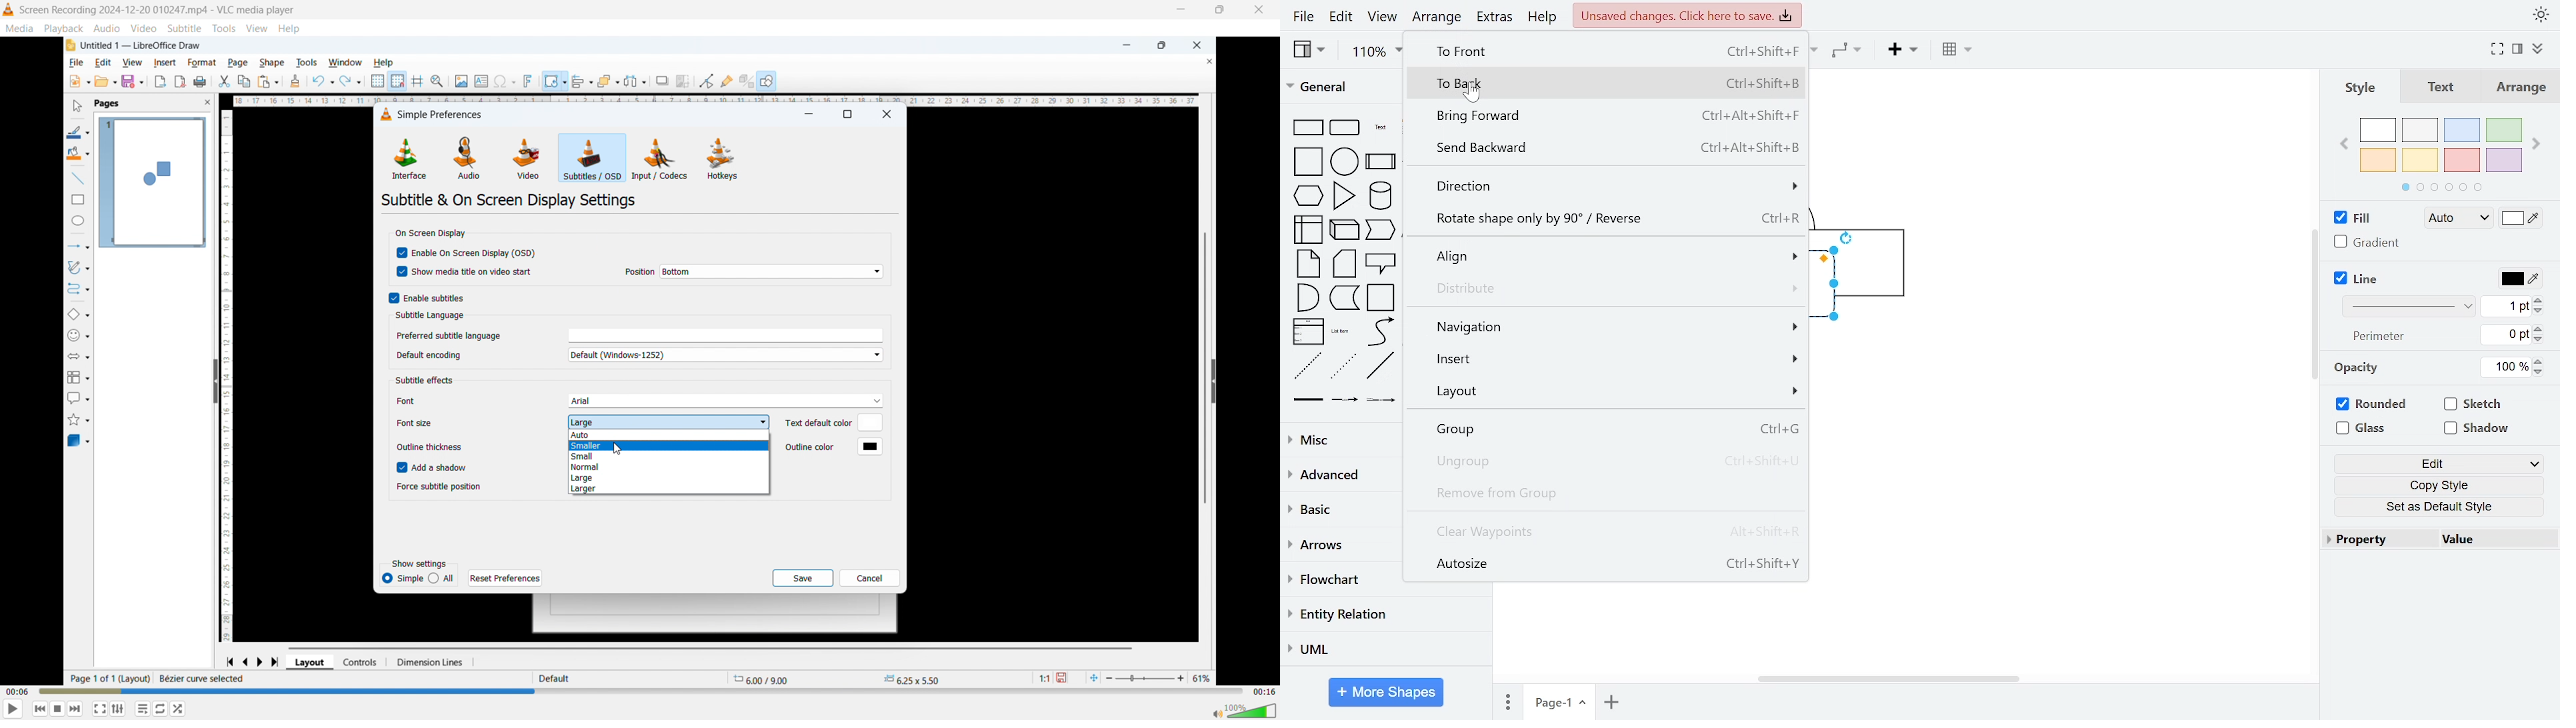 This screenshot has height=728, width=2576. Describe the element at coordinates (722, 158) in the screenshot. I see `Hot keys ` at that location.